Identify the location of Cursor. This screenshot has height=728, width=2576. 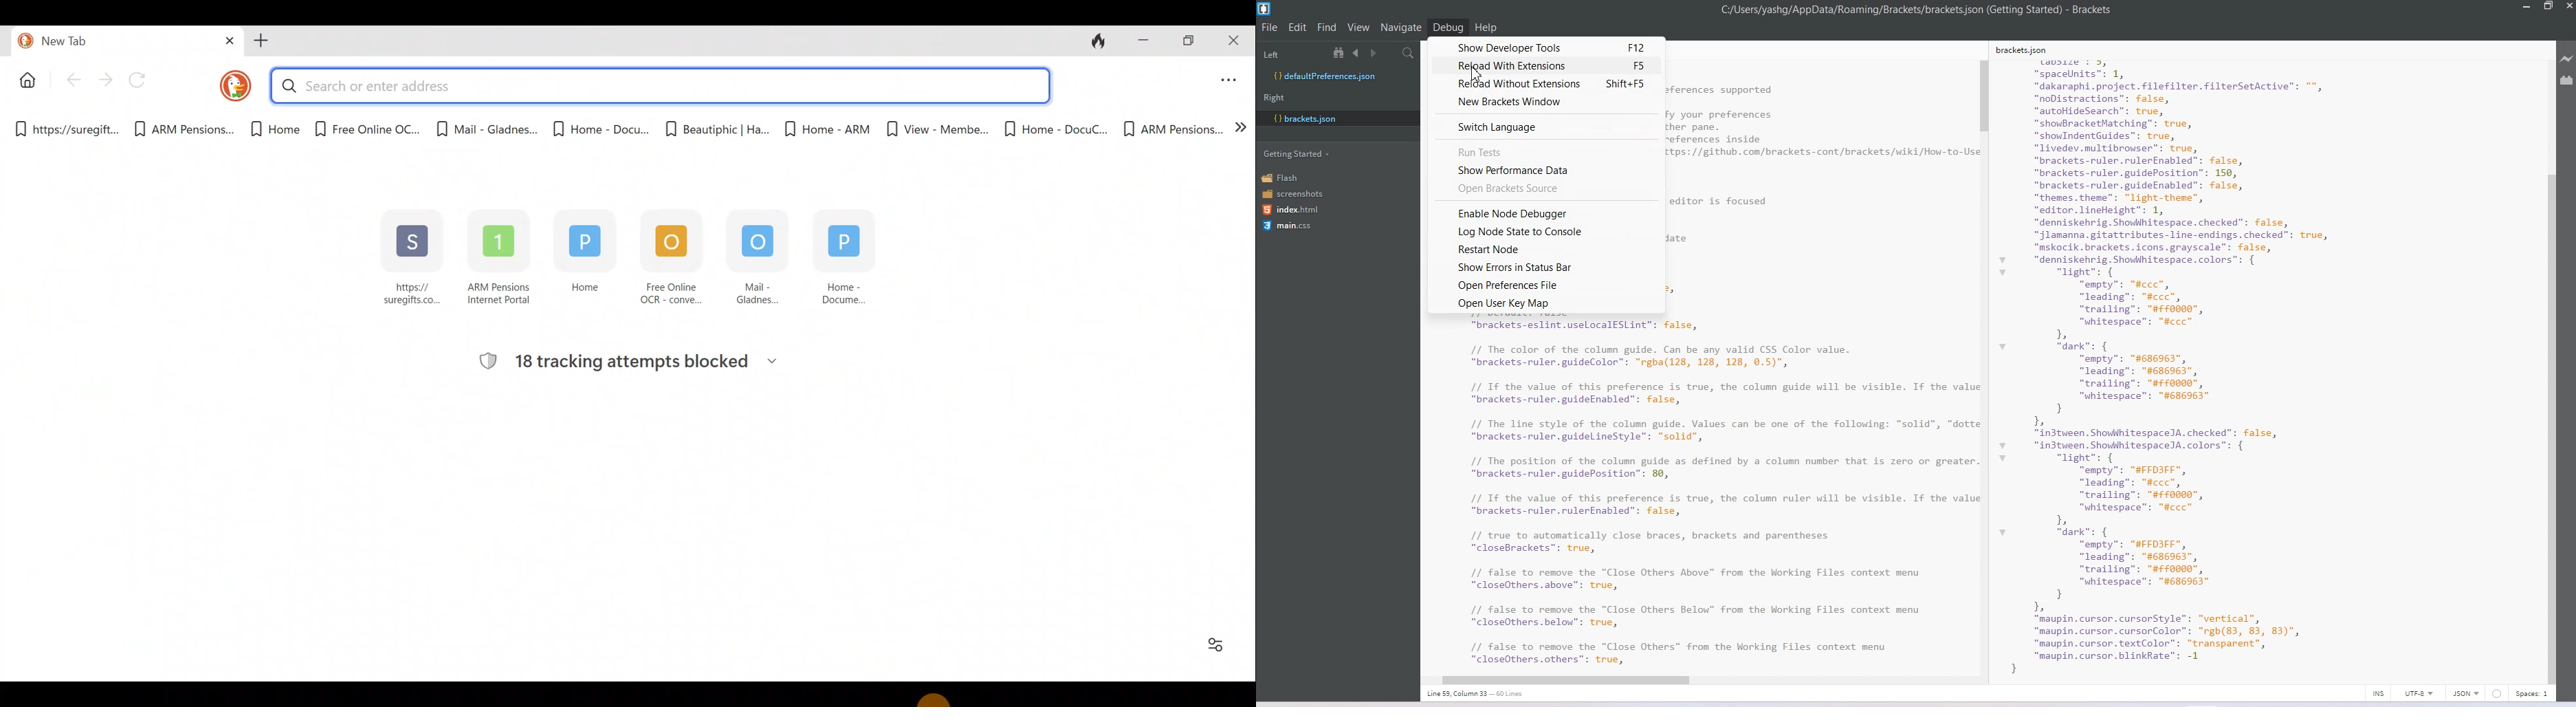
(944, 695).